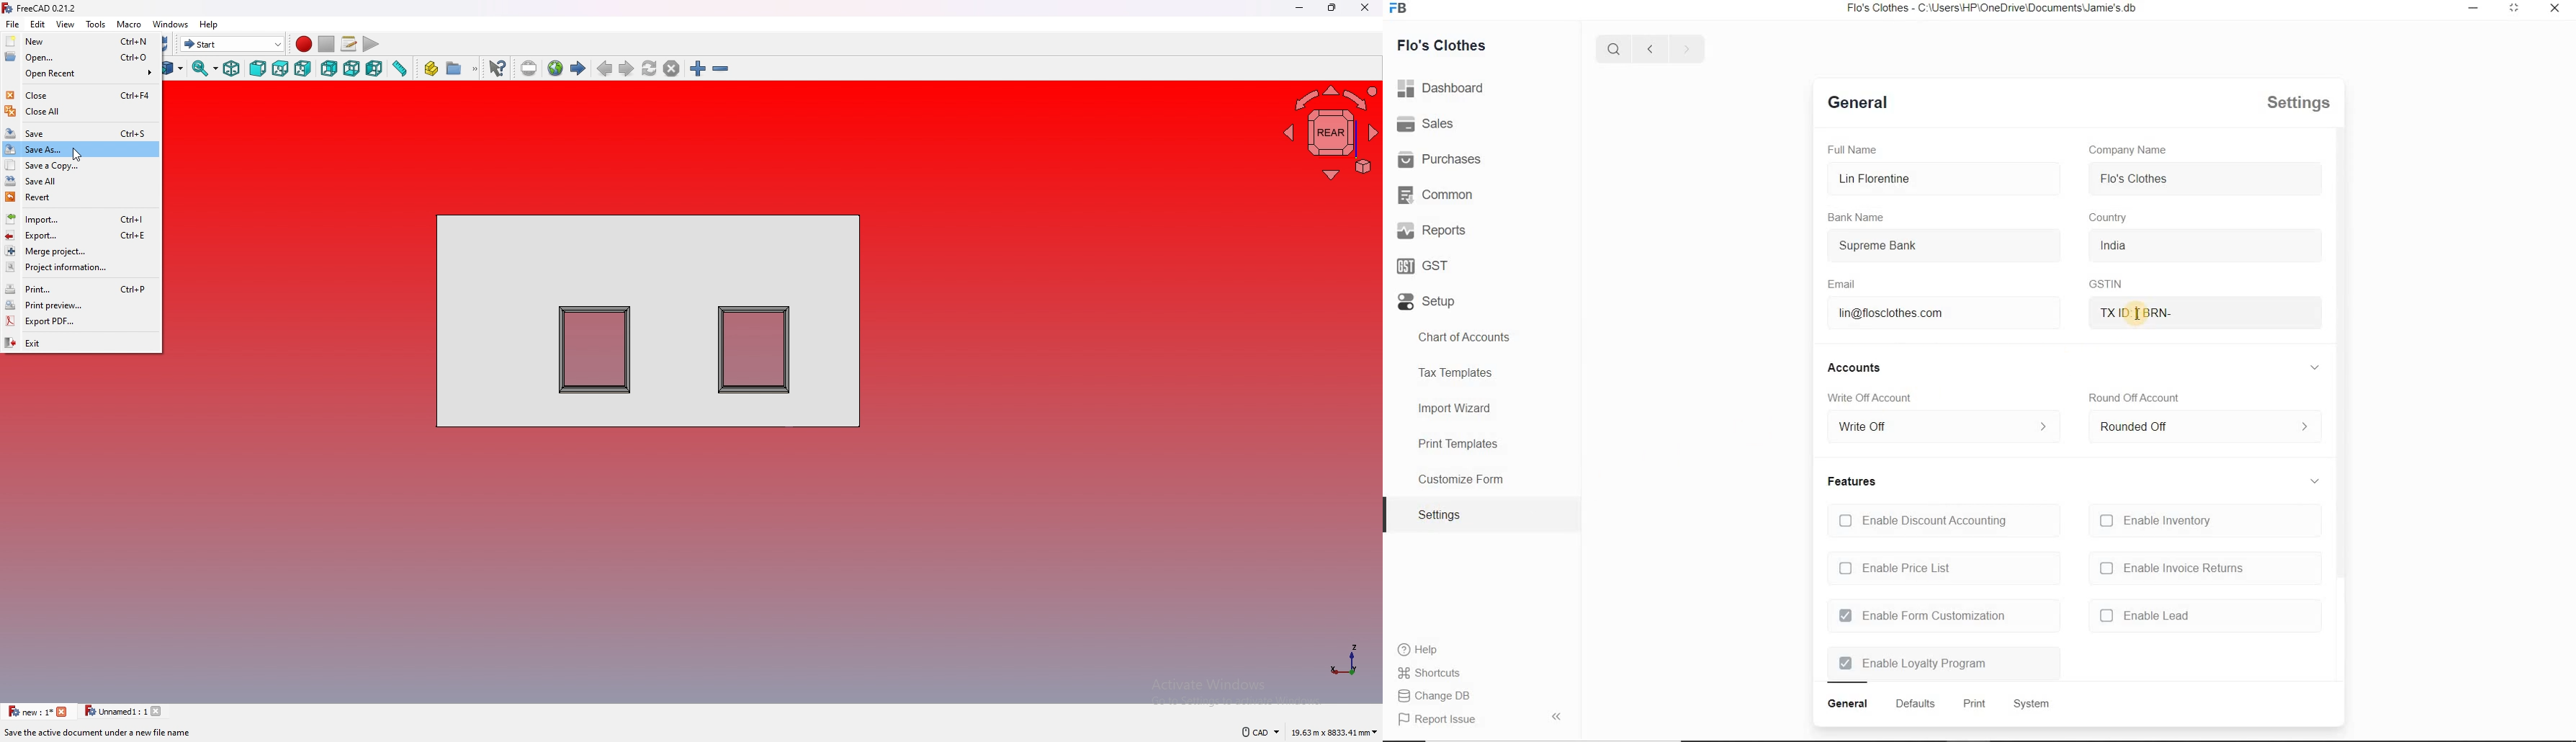 The image size is (2576, 756). I want to click on merge project, so click(80, 251).